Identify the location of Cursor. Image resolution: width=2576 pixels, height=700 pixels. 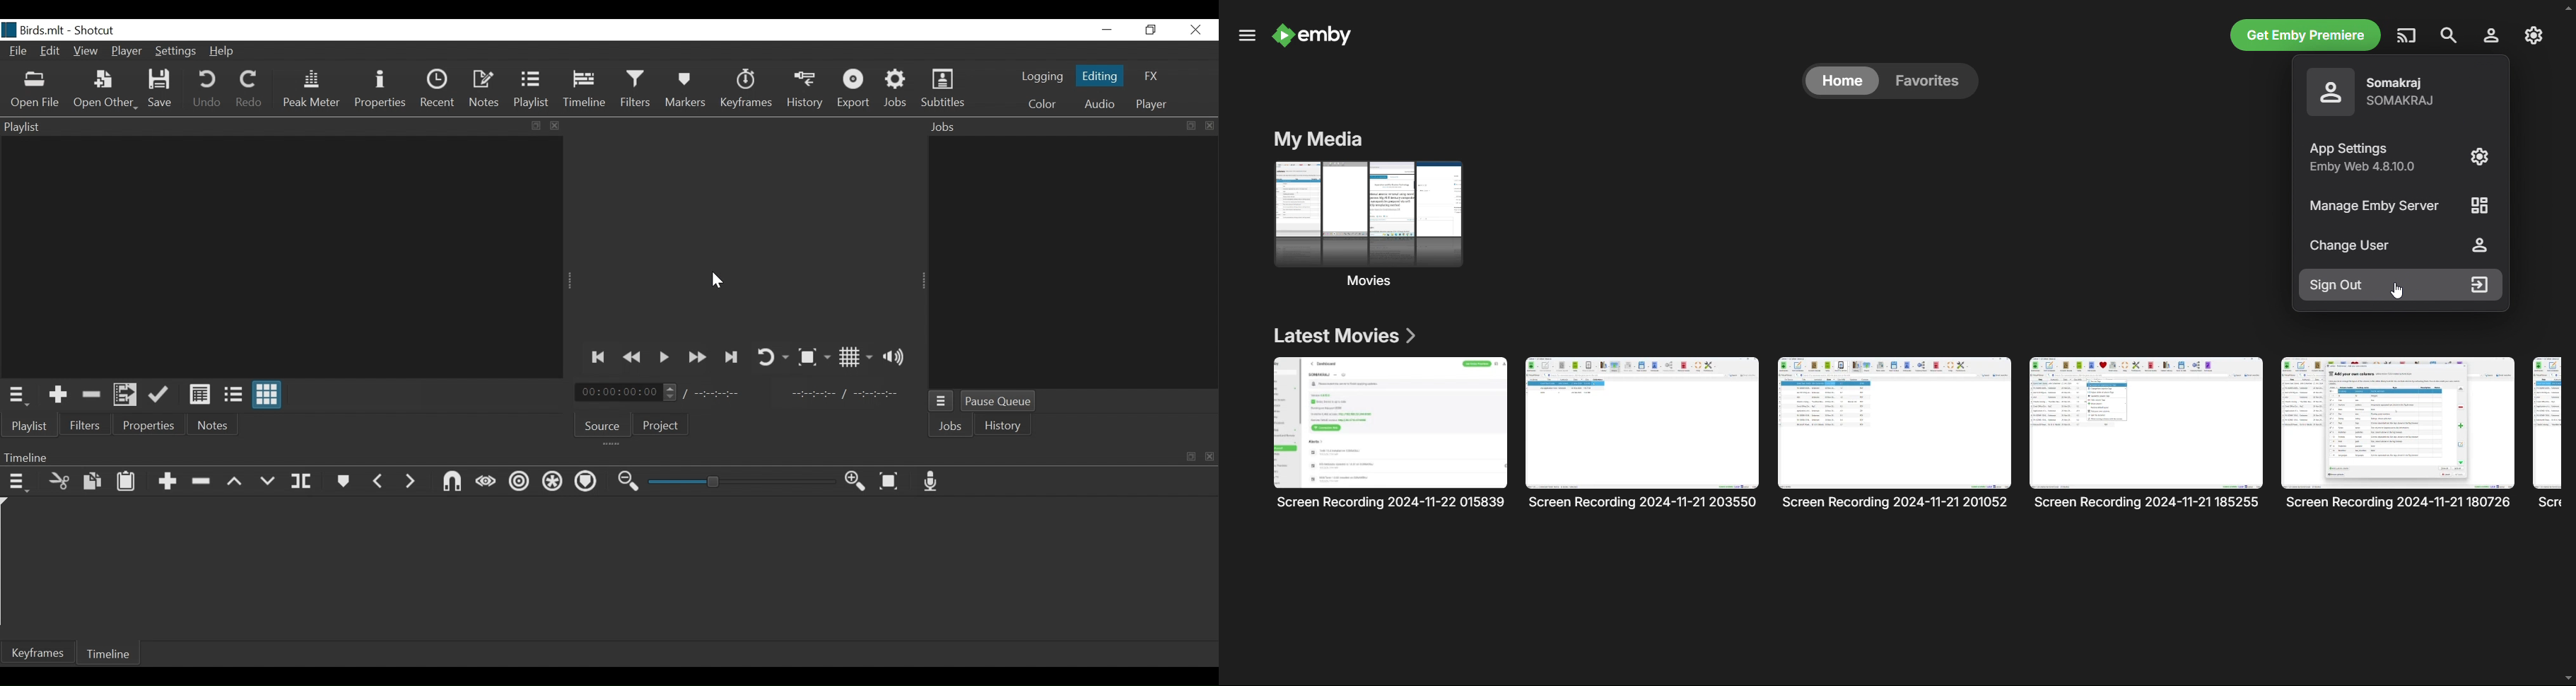
(717, 279).